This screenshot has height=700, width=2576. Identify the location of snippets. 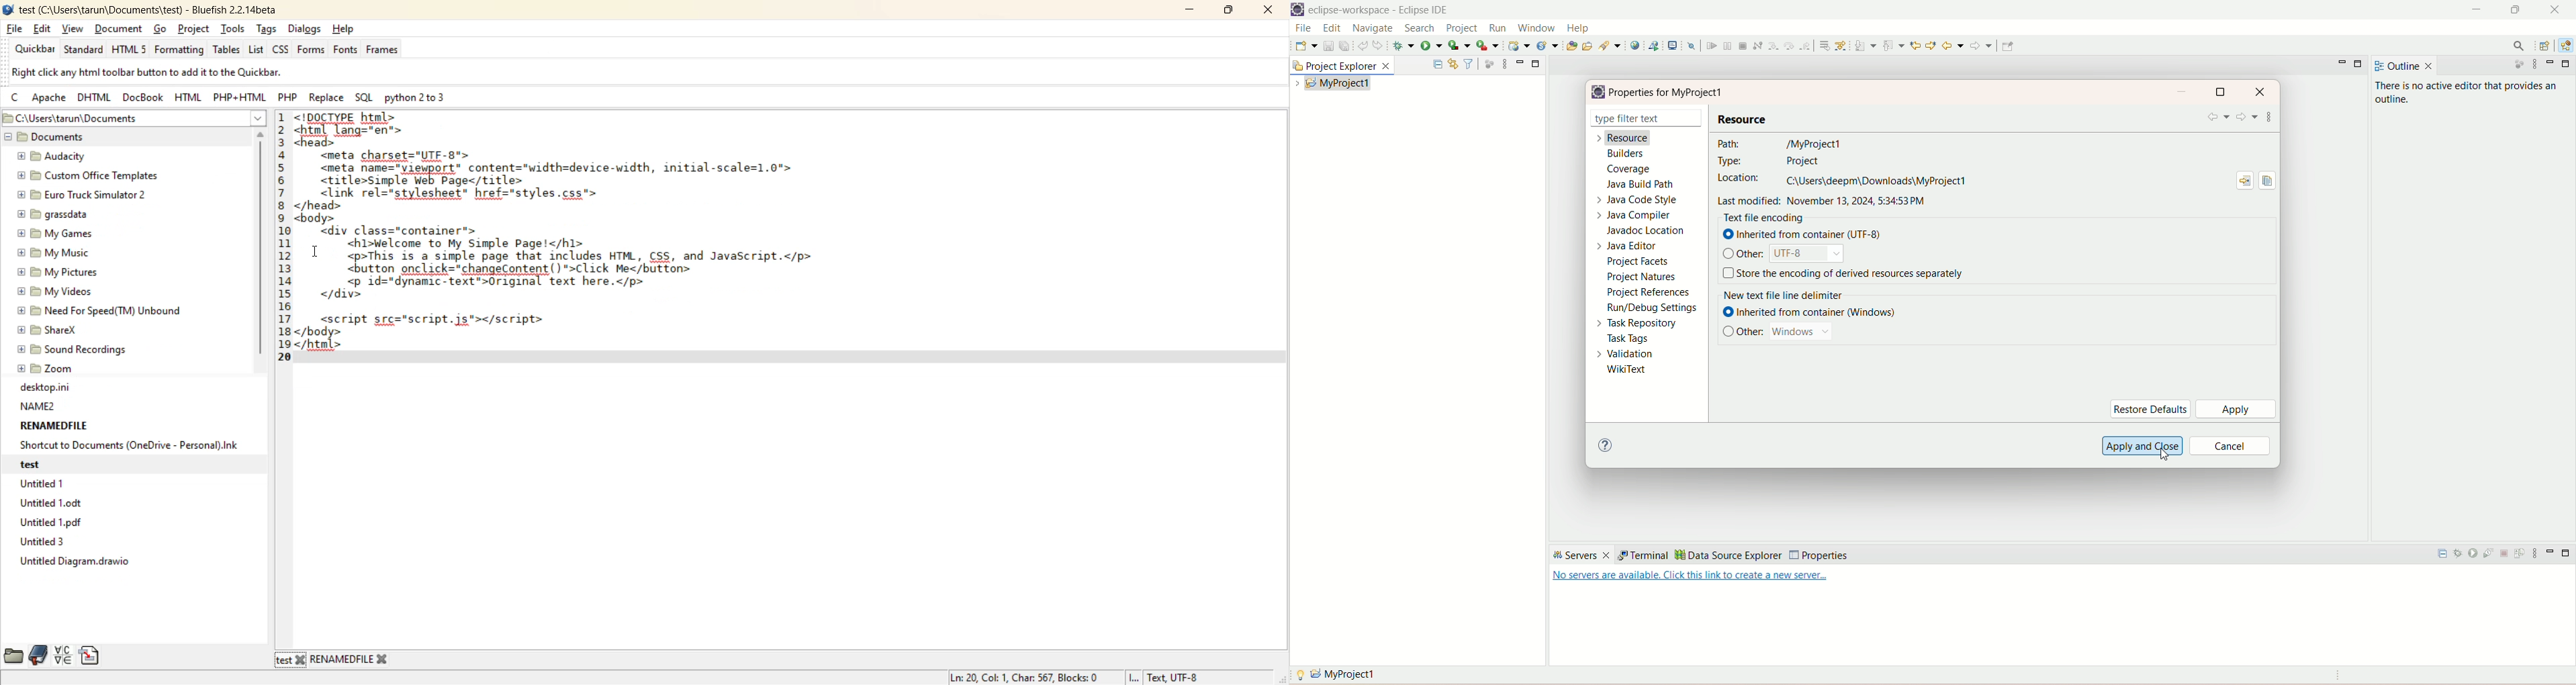
(92, 655).